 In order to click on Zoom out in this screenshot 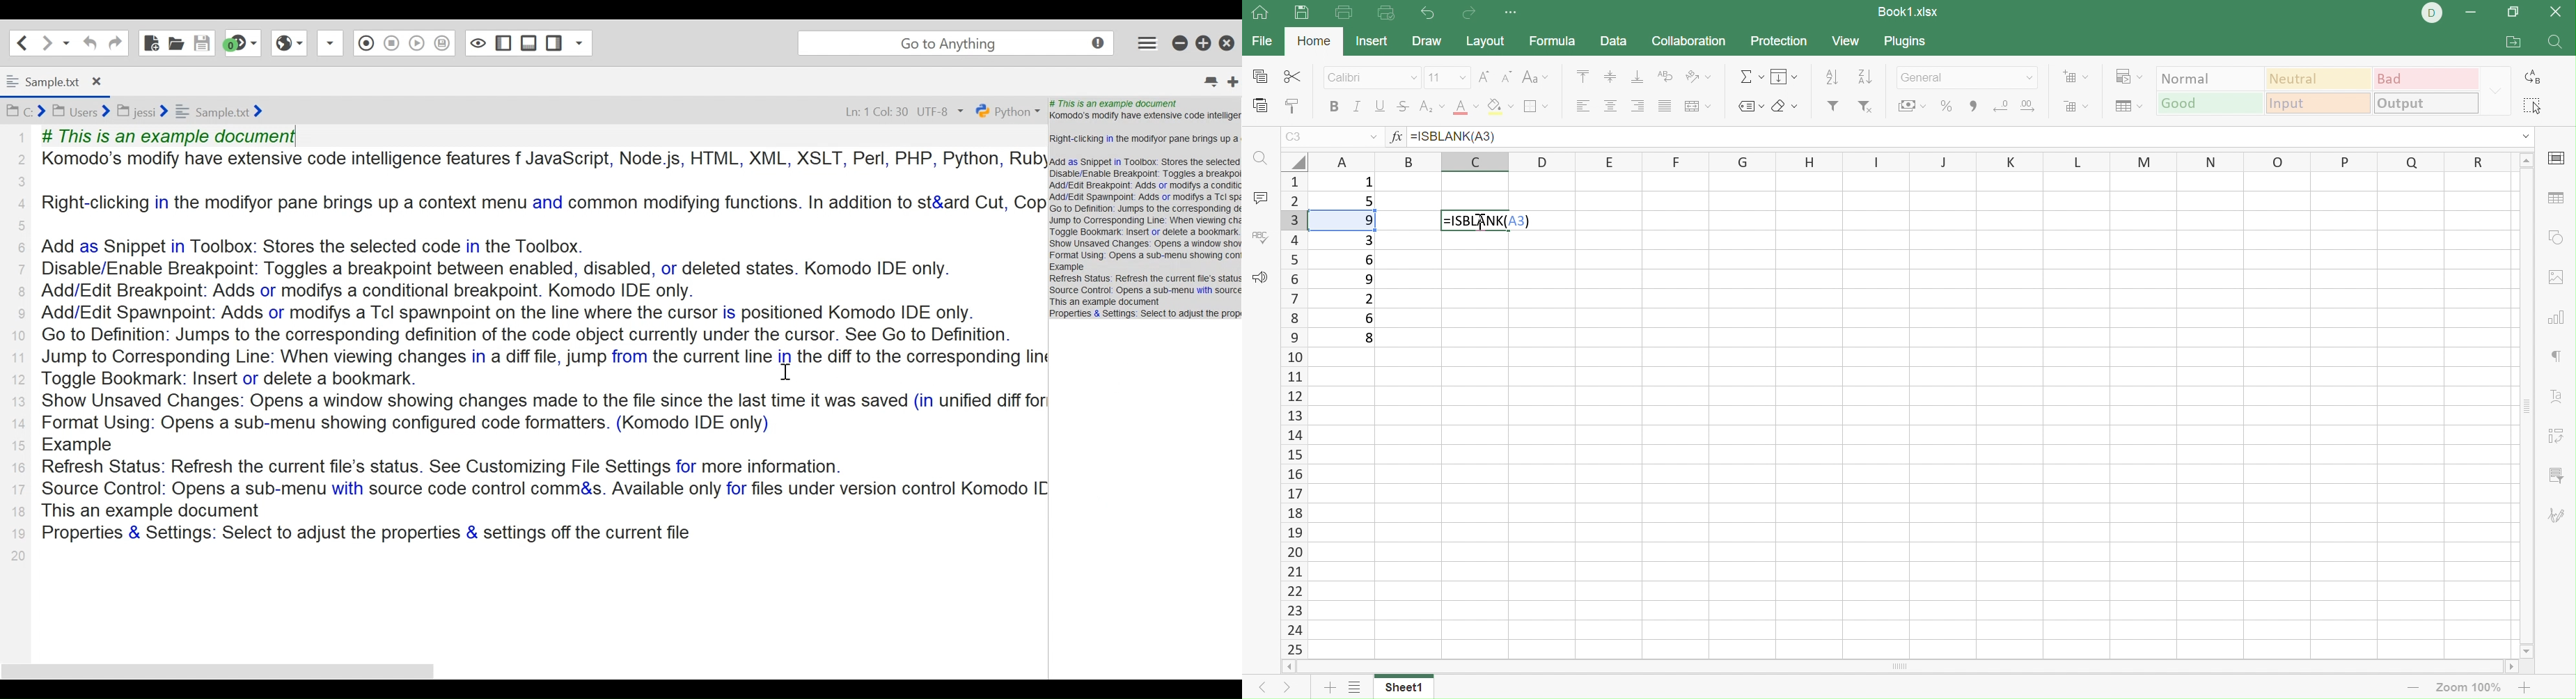, I will do `click(2412, 689)`.